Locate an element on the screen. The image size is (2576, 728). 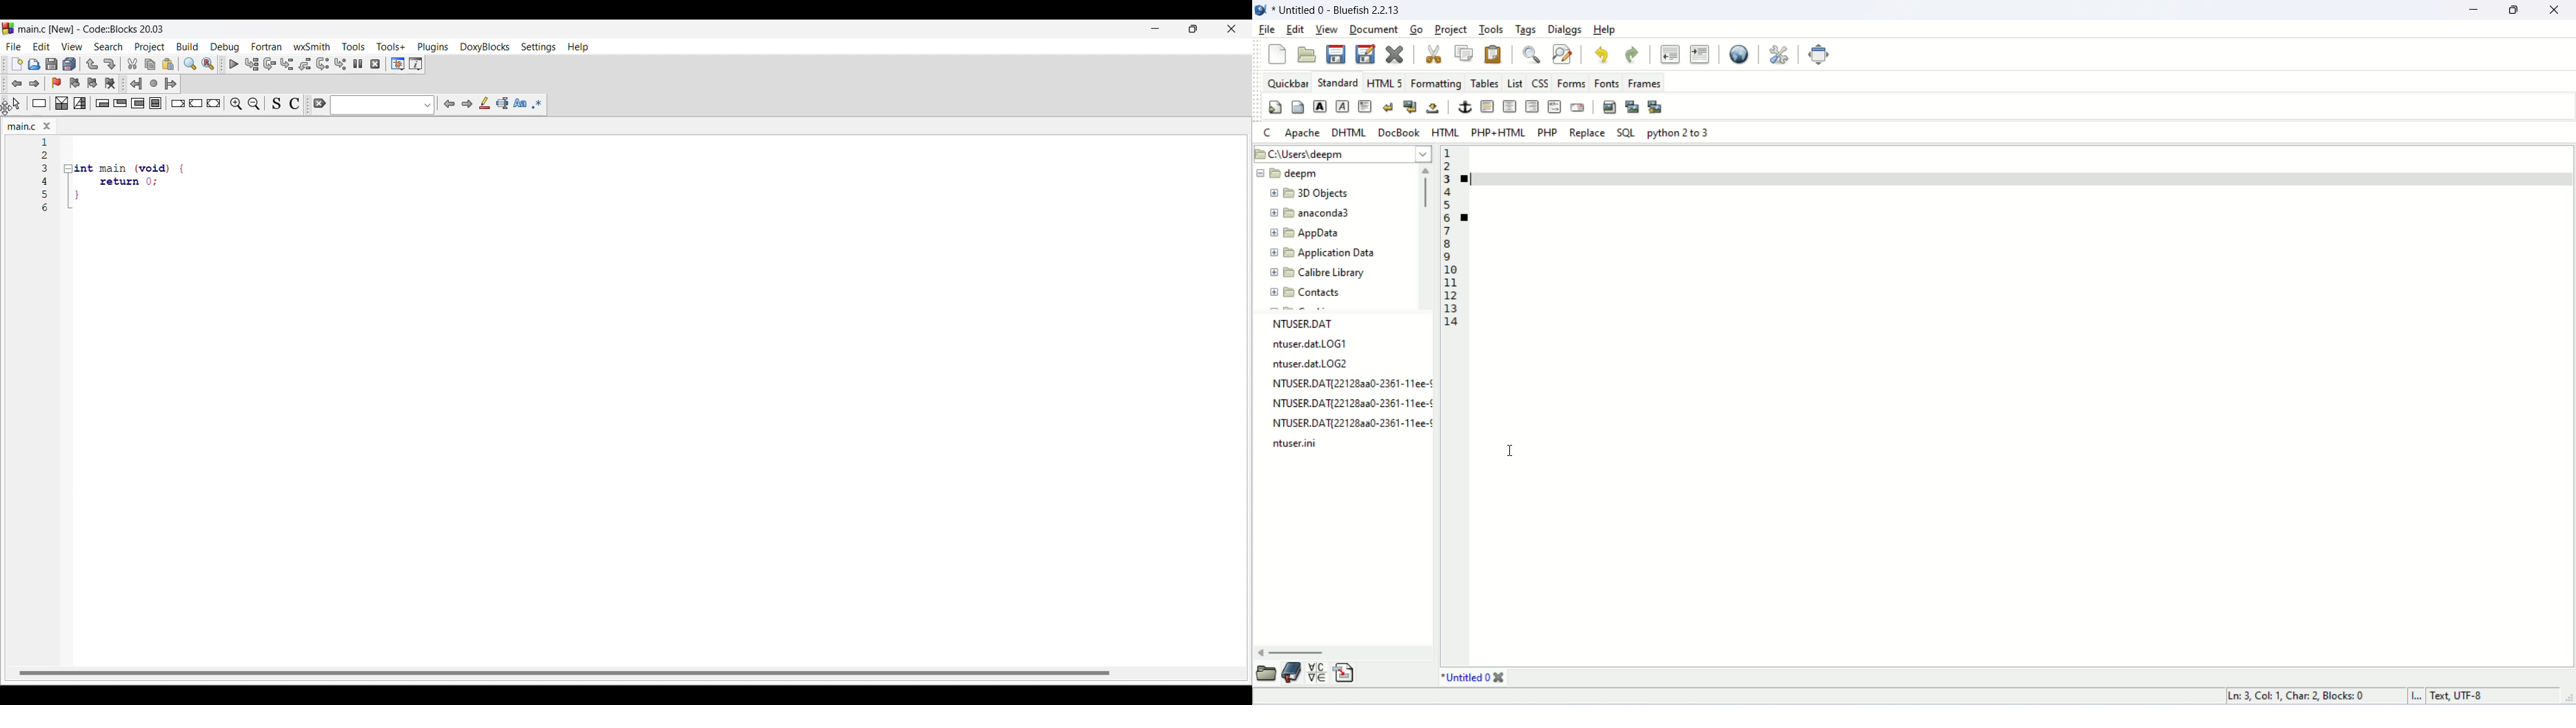
 is located at coordinates (45, 155).